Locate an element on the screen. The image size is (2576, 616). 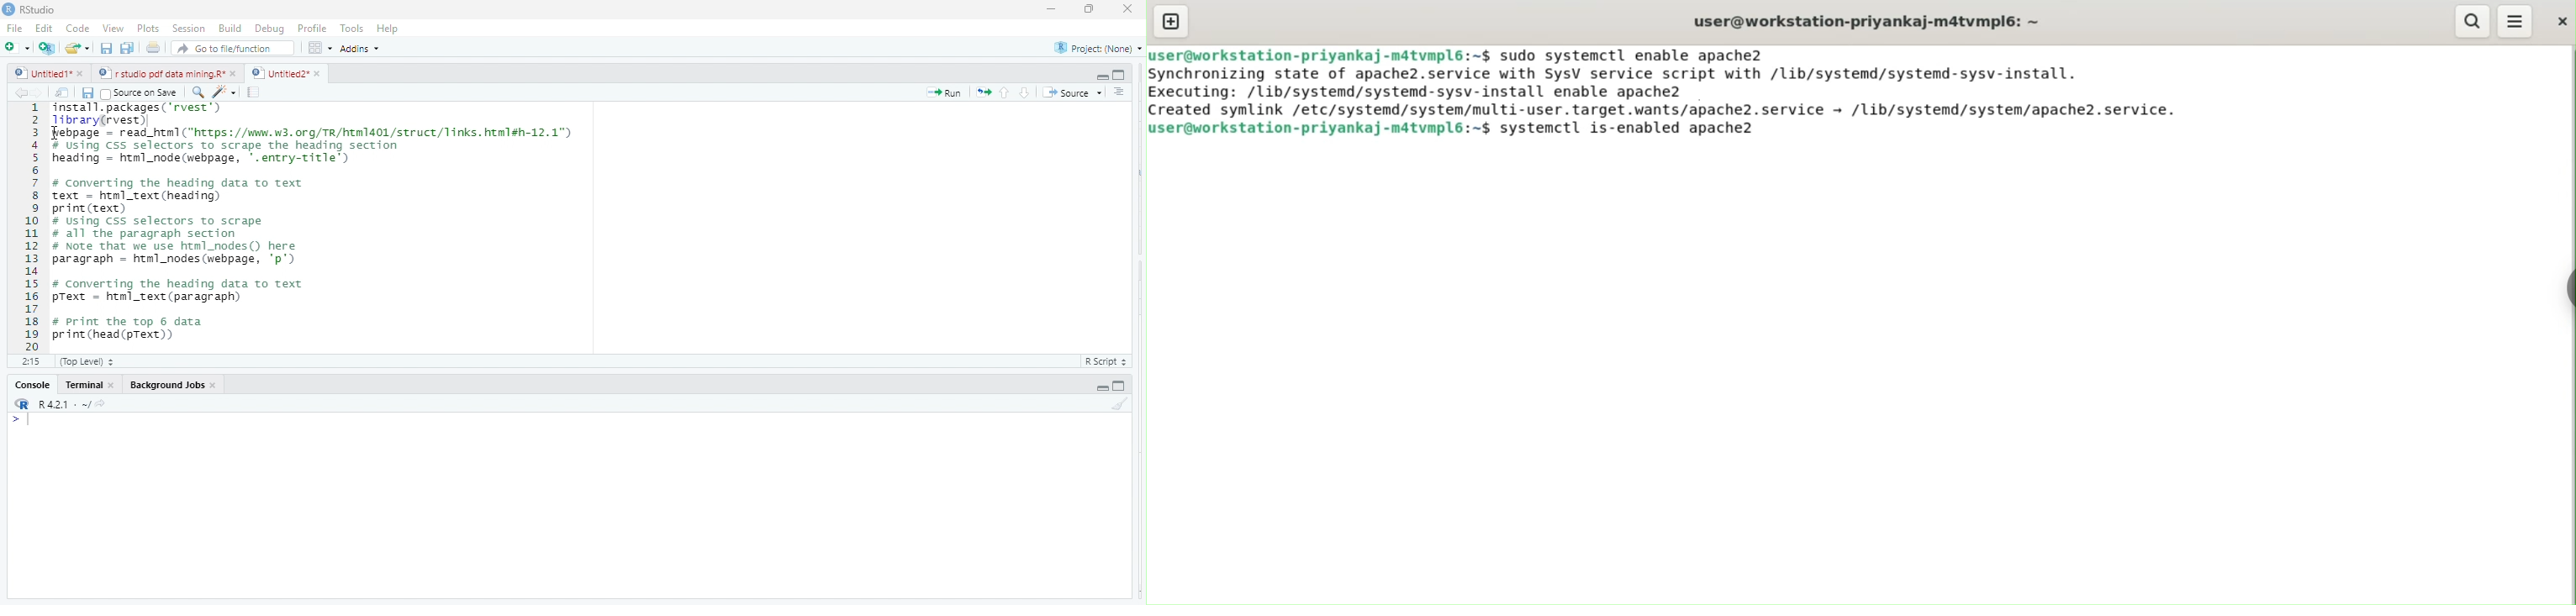
Profile is located at coordinates (315, 29).